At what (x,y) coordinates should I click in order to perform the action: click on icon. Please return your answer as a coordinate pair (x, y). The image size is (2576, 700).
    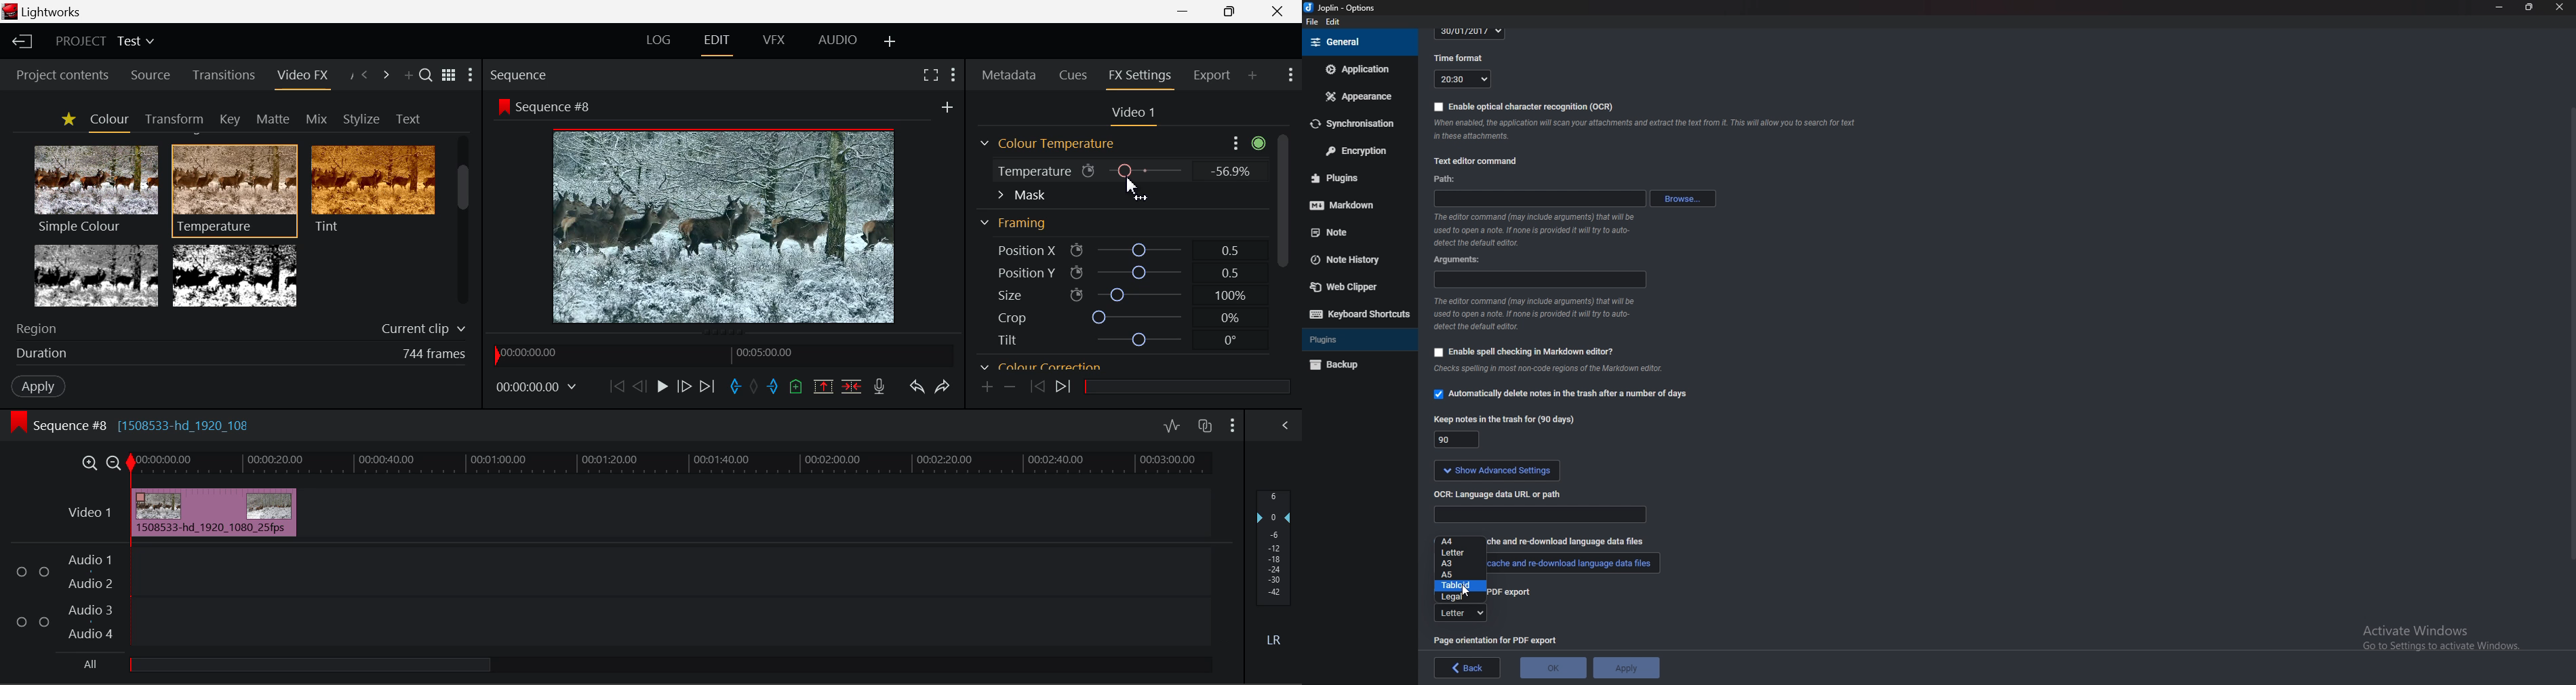
    Looking at the image, I should click on (1089, 171).